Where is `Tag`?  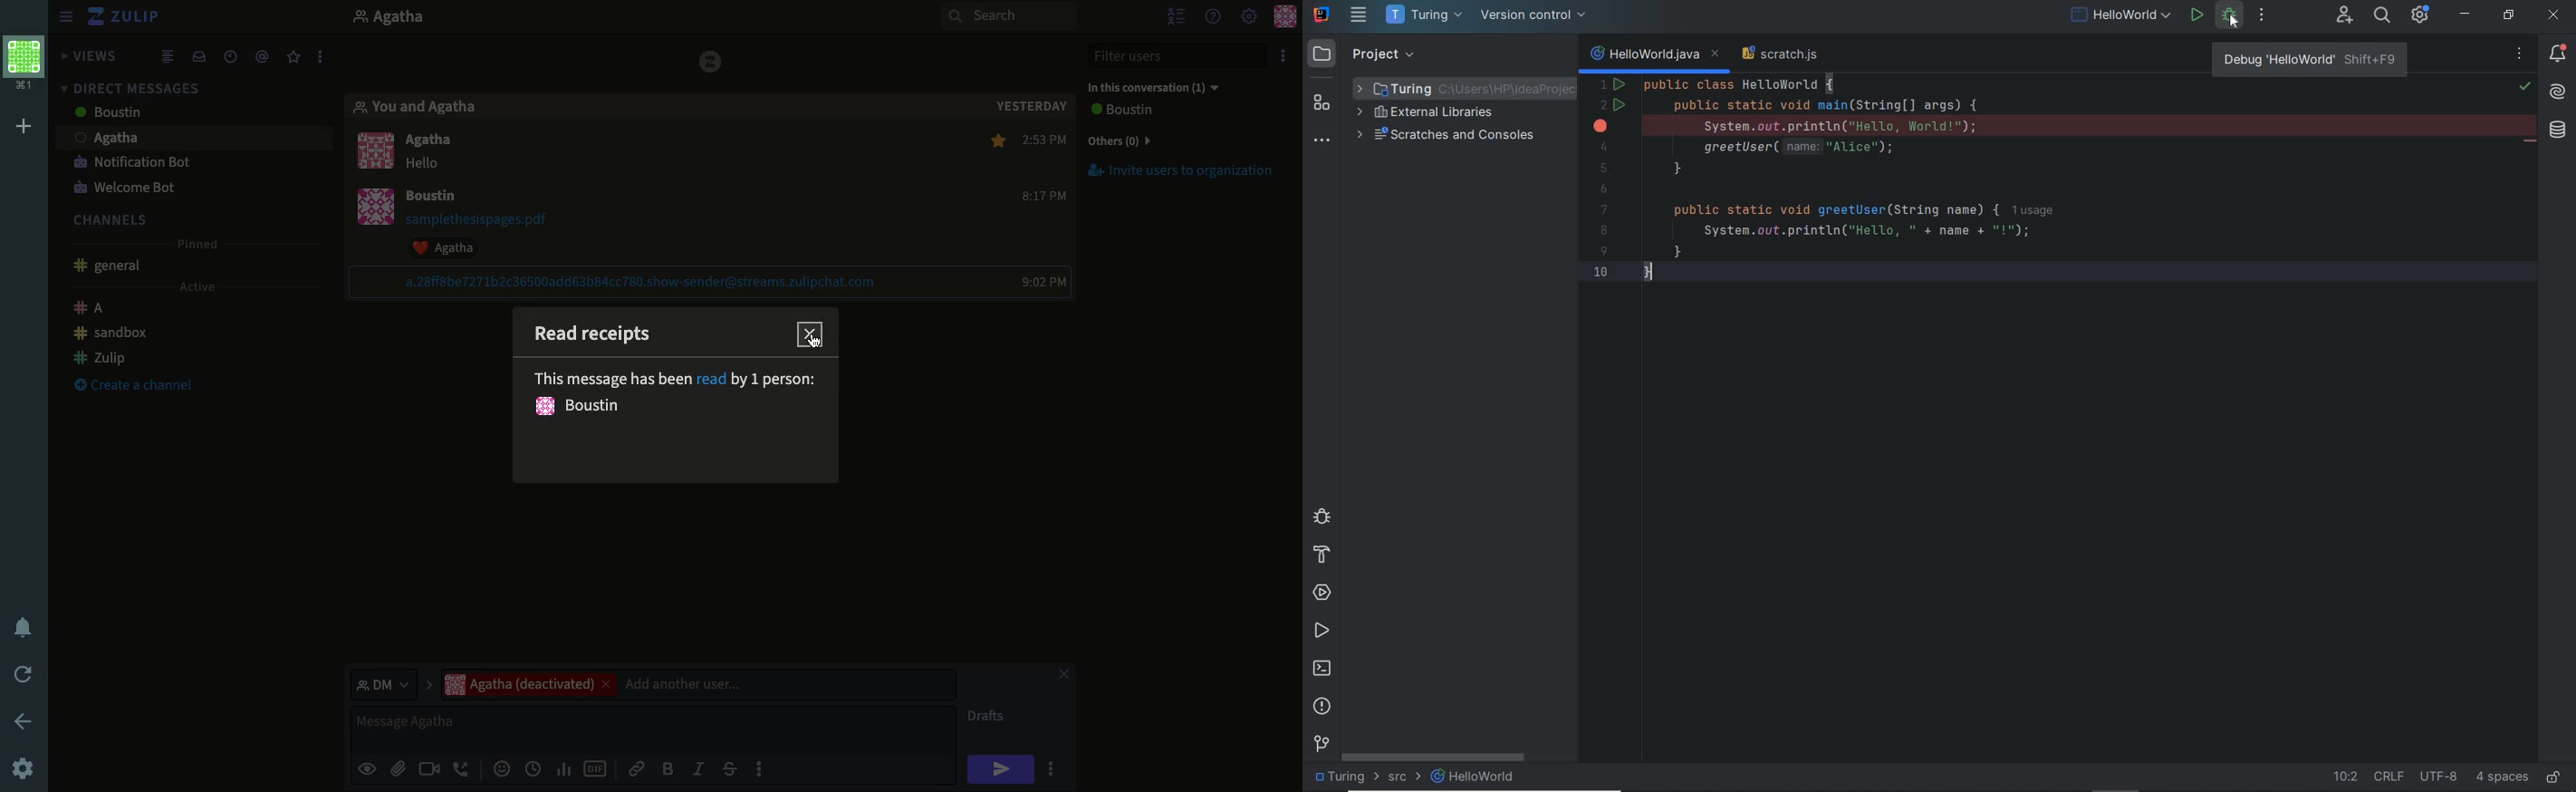 Tag is located at coordinates (264, 54).